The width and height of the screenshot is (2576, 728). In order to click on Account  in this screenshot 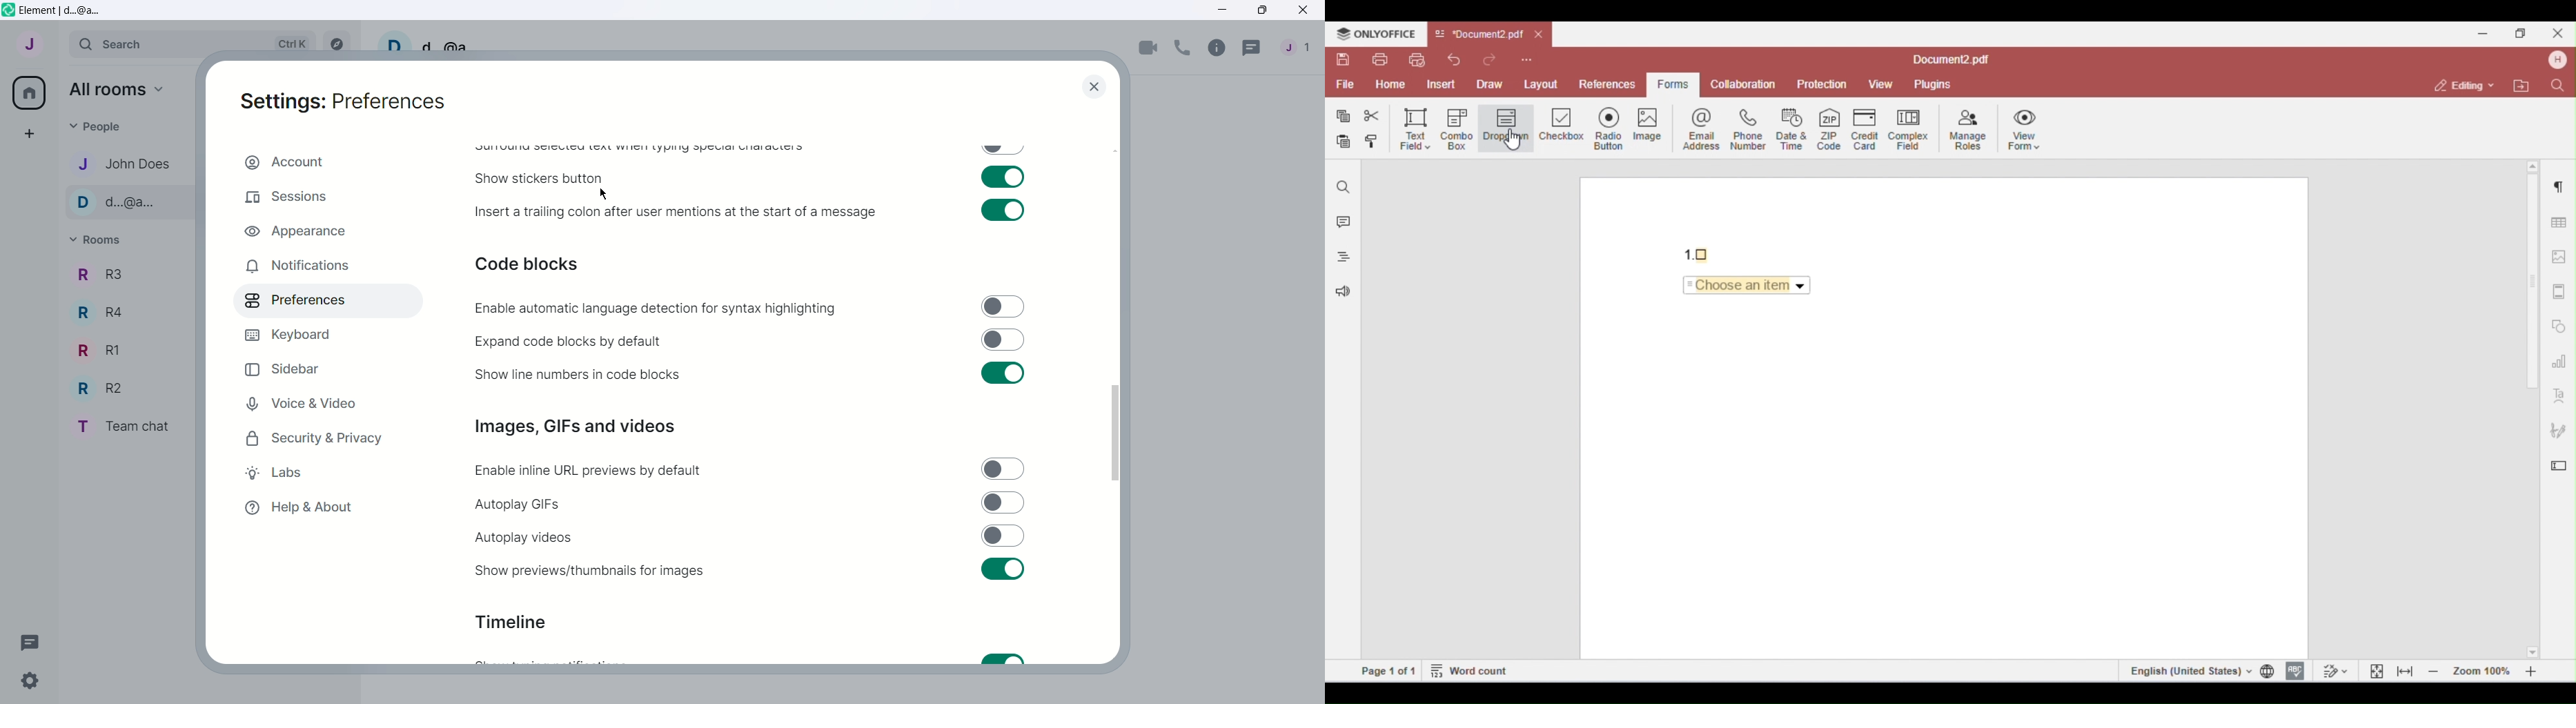, I will do `click(328, 163)`.